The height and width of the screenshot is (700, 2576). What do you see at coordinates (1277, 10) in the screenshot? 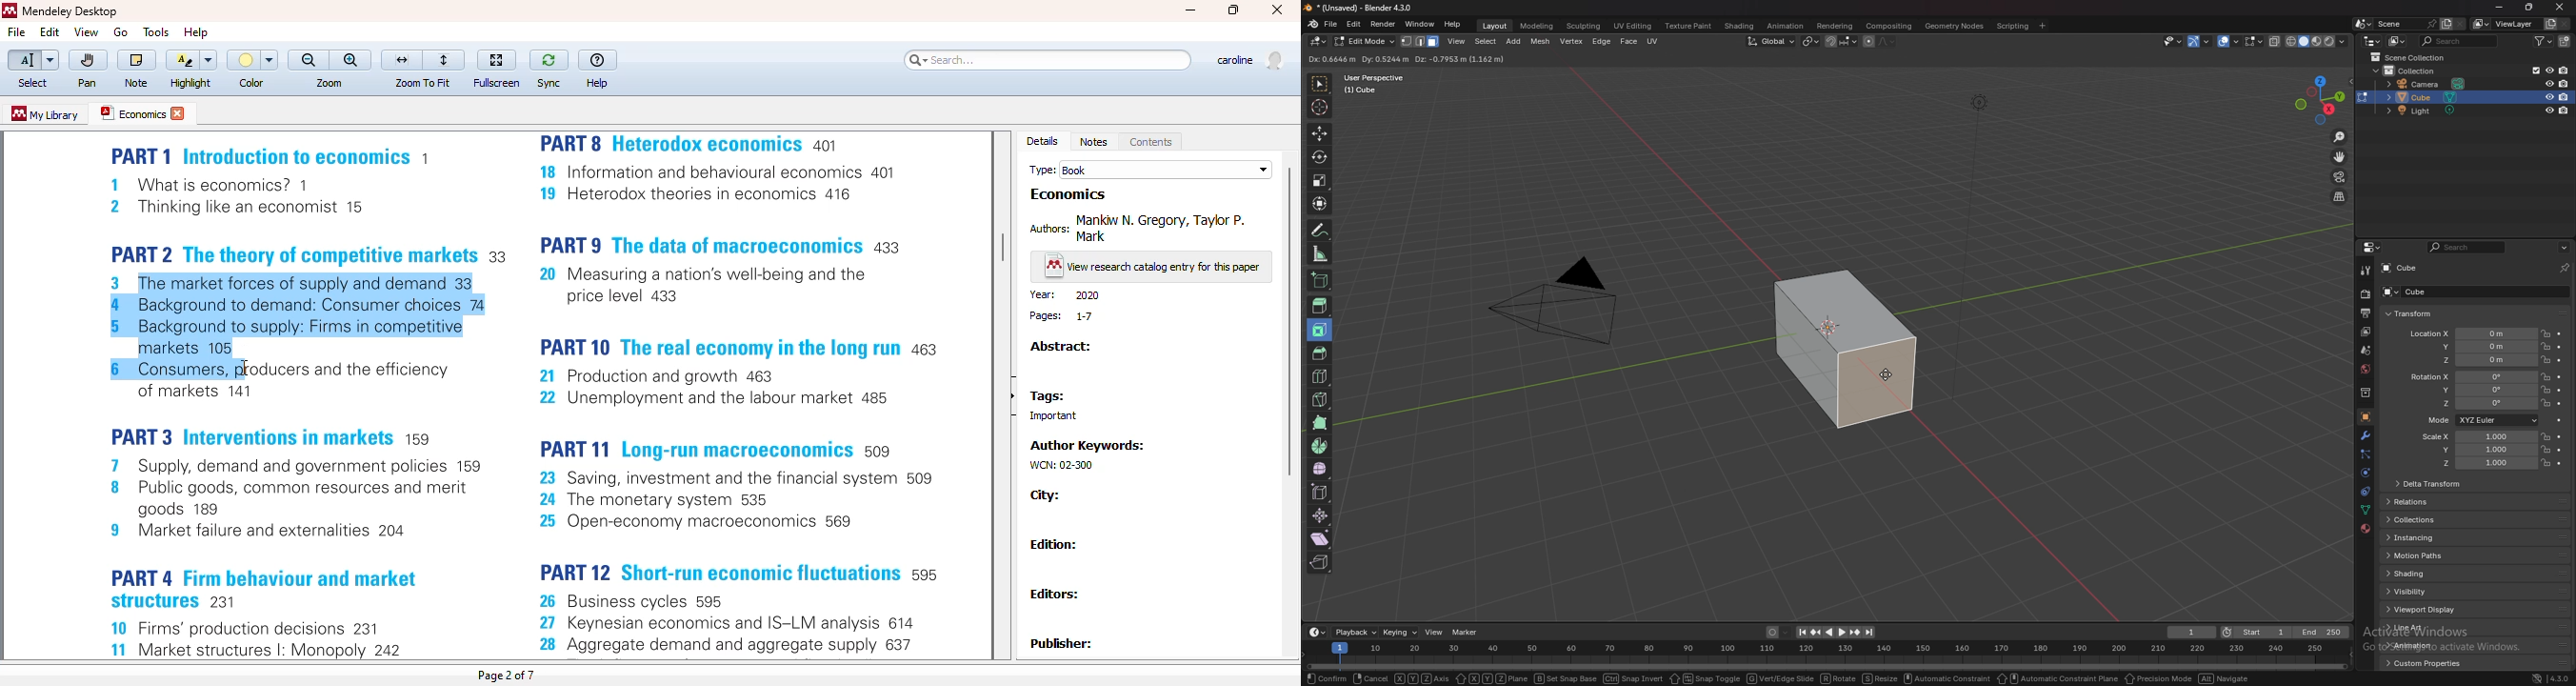
I see `close` at bounding box center [1277, 10].